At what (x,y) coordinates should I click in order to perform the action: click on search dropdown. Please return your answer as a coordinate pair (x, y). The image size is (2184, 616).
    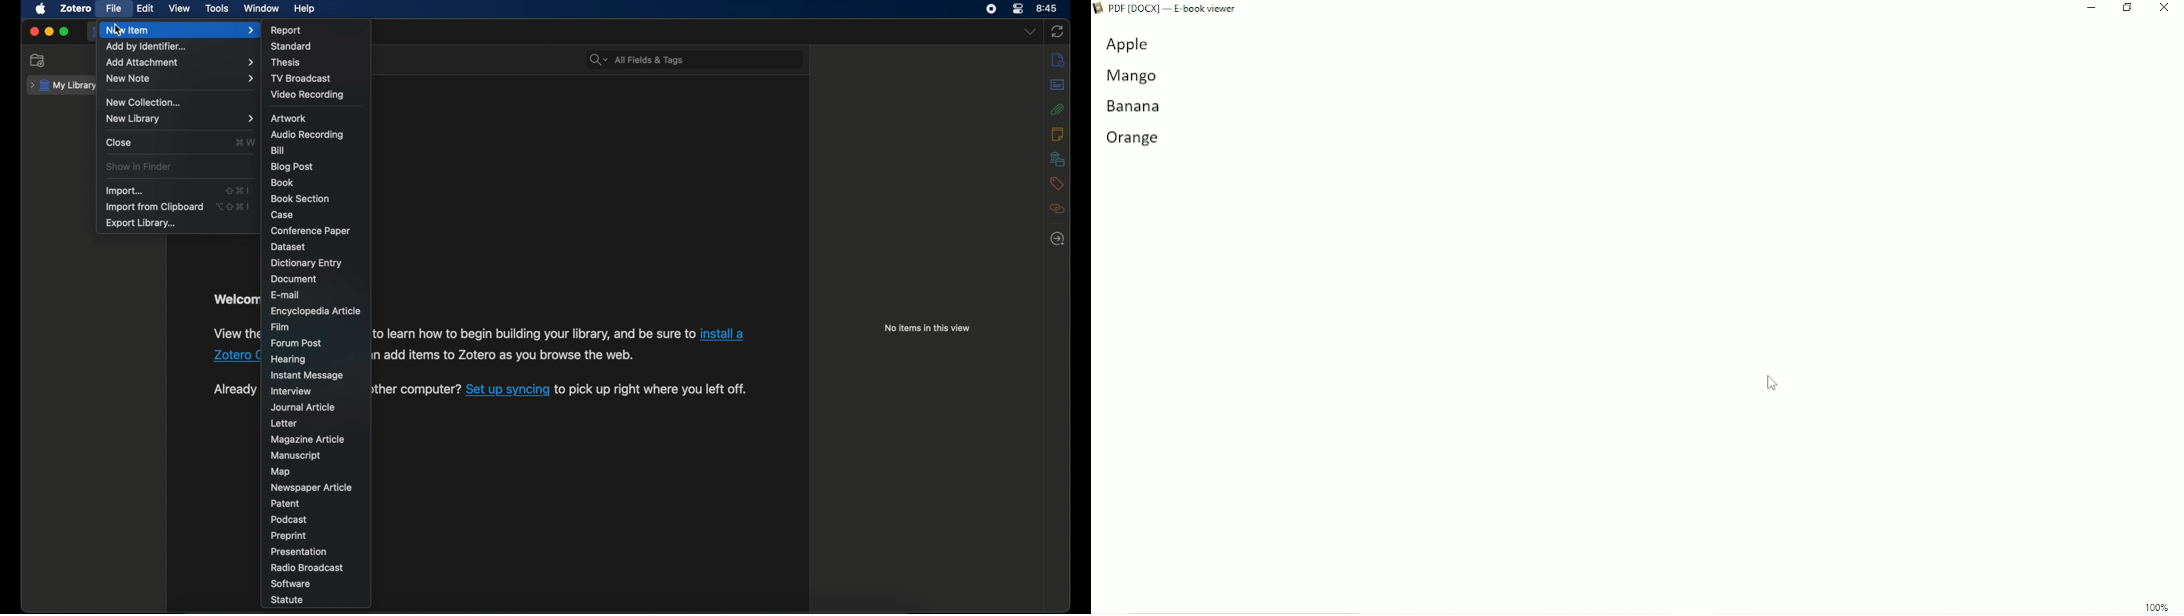
    Looking at the image, I should click on (599, 61).